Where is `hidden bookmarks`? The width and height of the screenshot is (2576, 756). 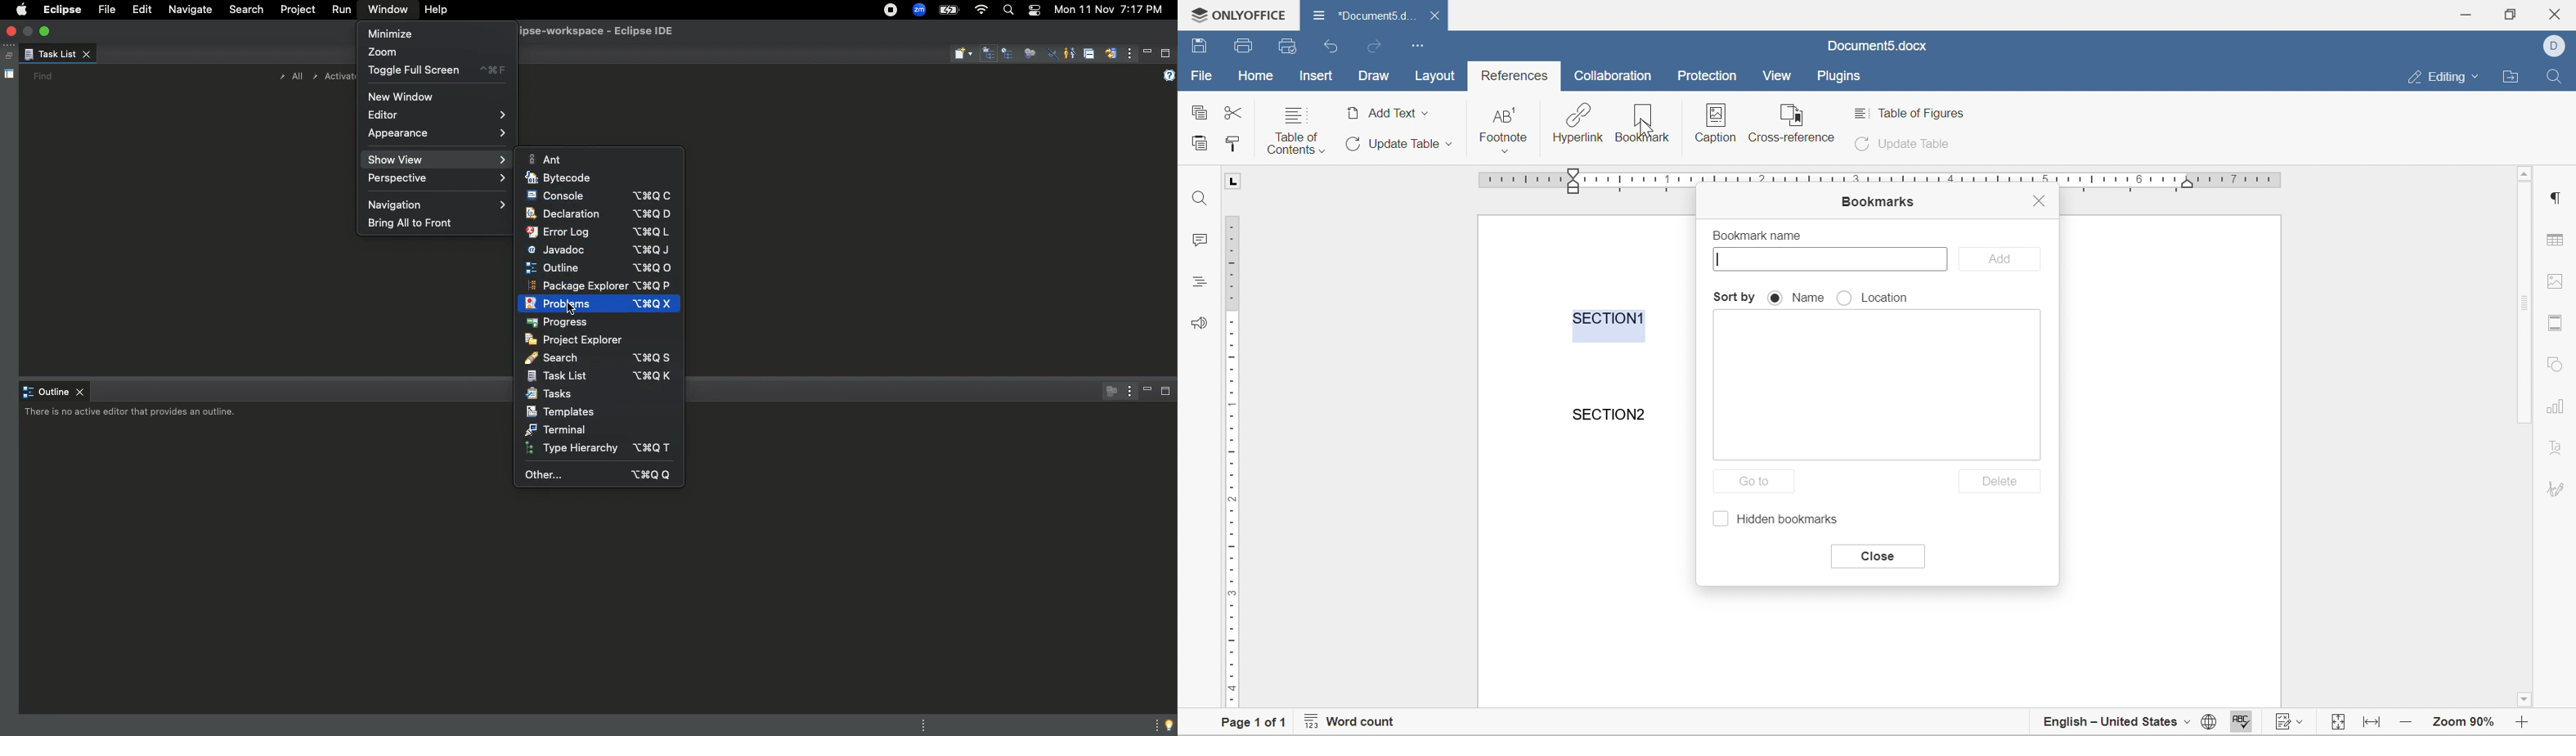
hidden bookmarks is located at coordinates (1780, 520).